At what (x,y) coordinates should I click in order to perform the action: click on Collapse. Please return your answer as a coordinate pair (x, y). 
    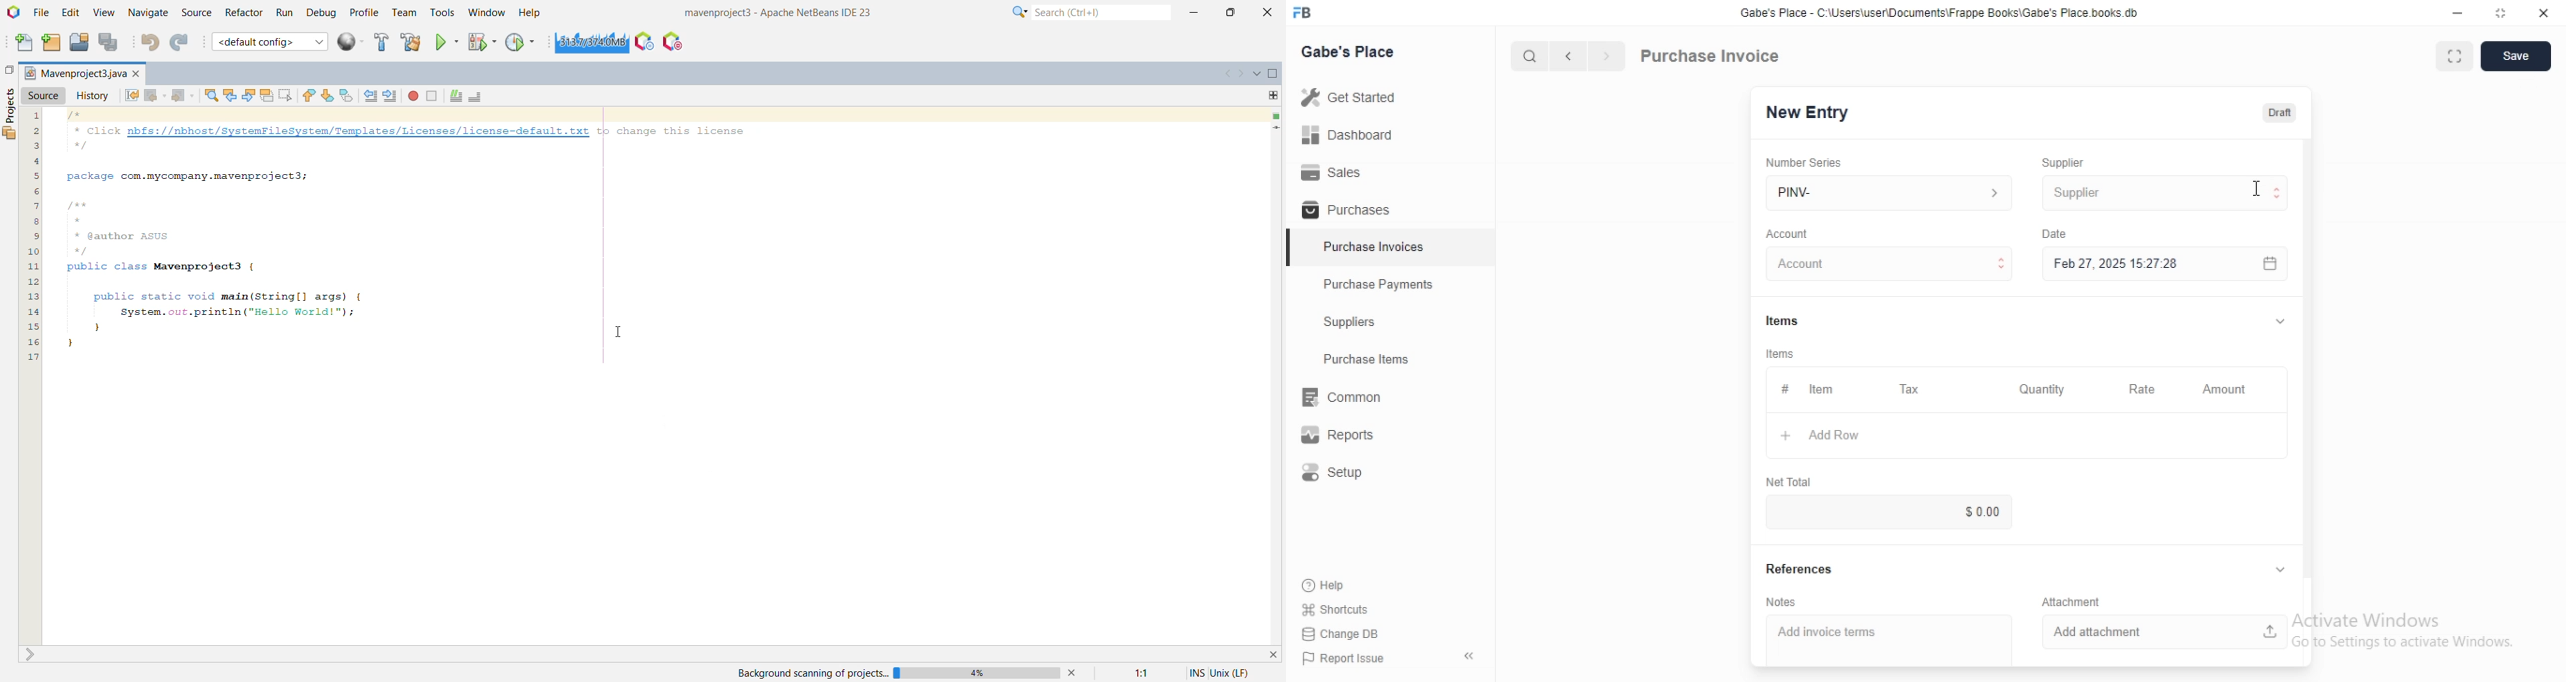
    Looking at the image, I should click on (1469, 656).